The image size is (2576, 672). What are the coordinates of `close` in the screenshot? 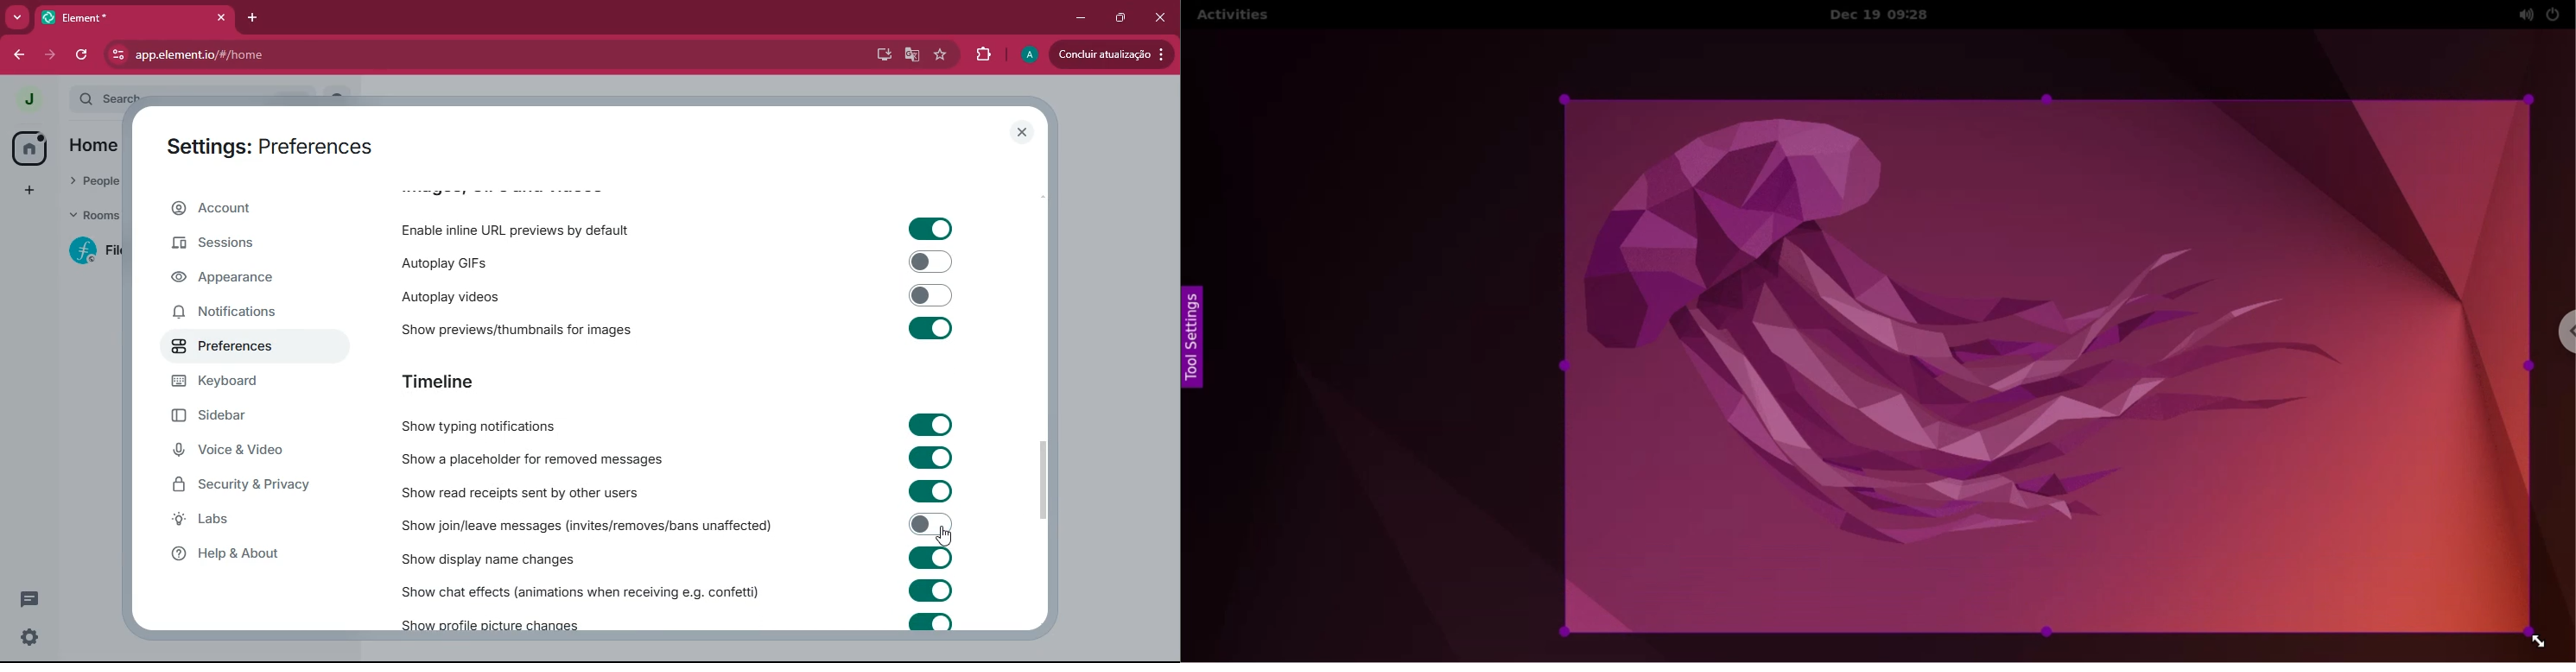 It's located at (1162, 20).